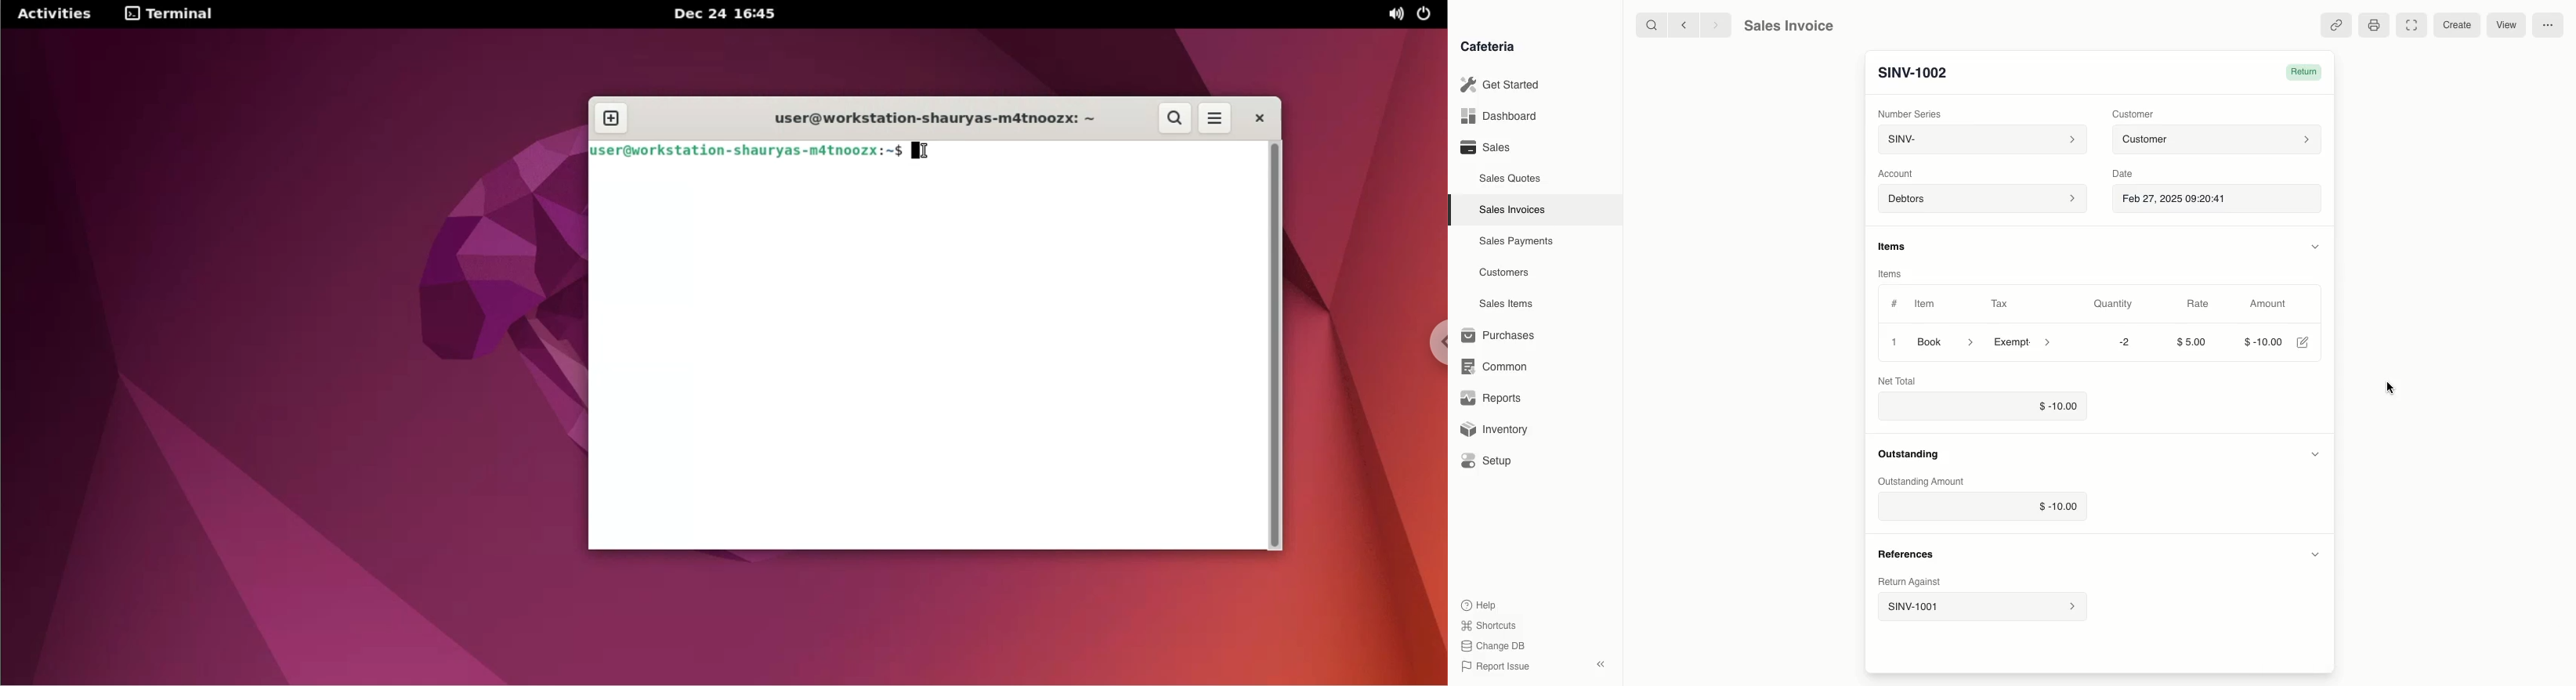 The image size is (2576, 700). I want to click on Amount, so click(2269, 304).